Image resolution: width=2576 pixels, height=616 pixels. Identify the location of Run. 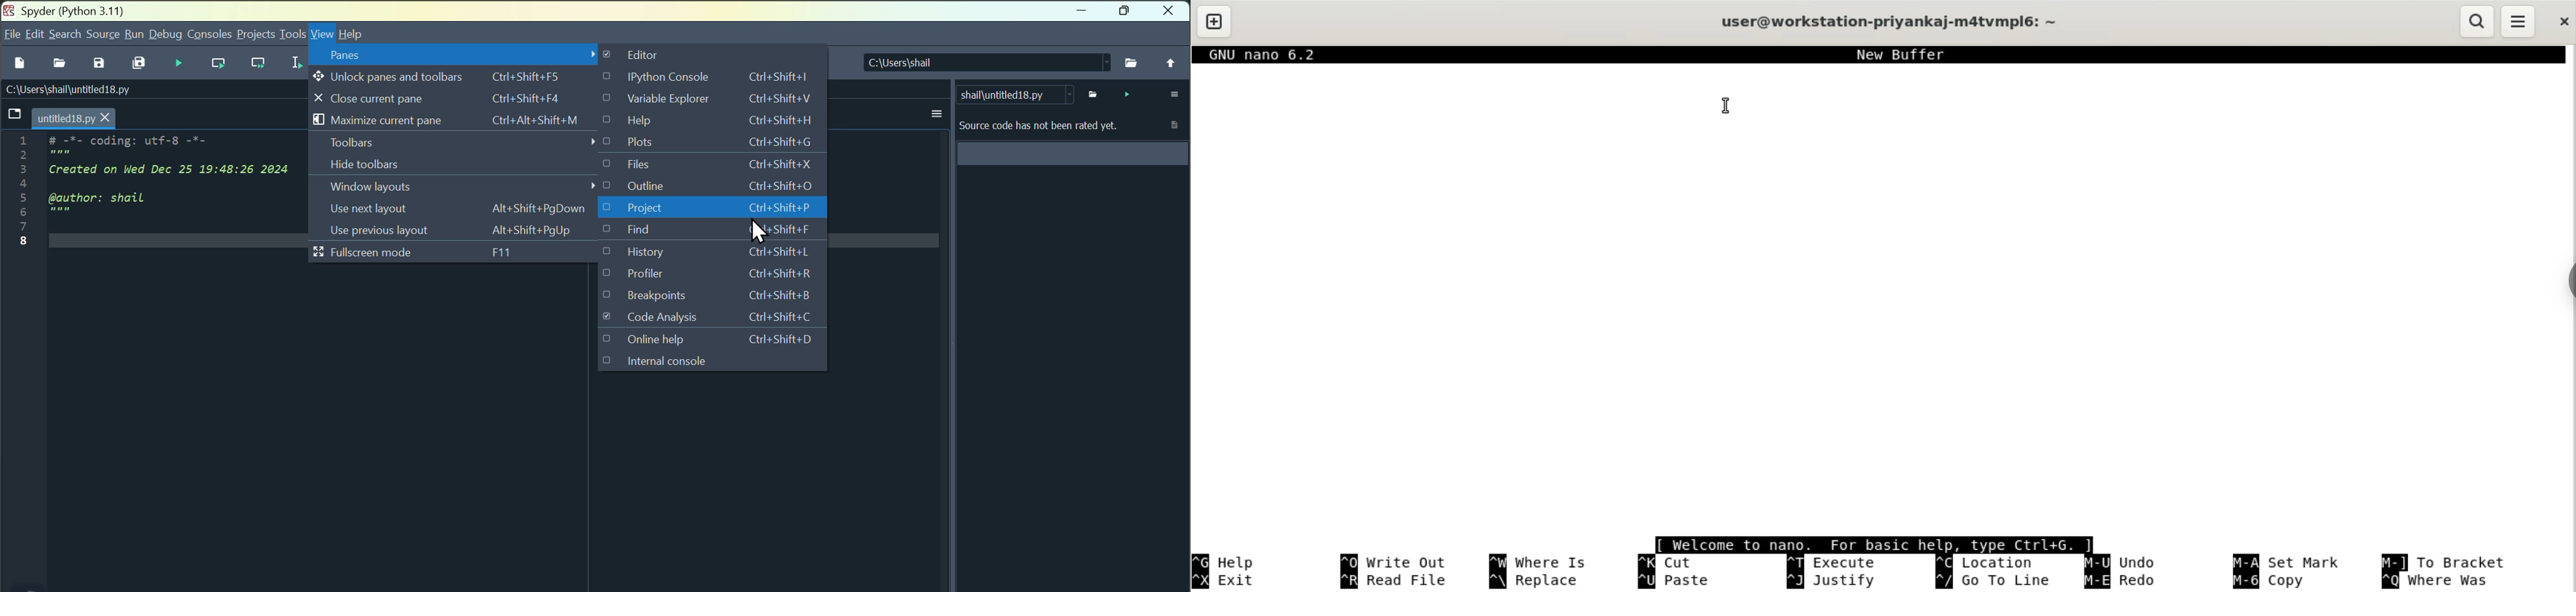
(133, 35).